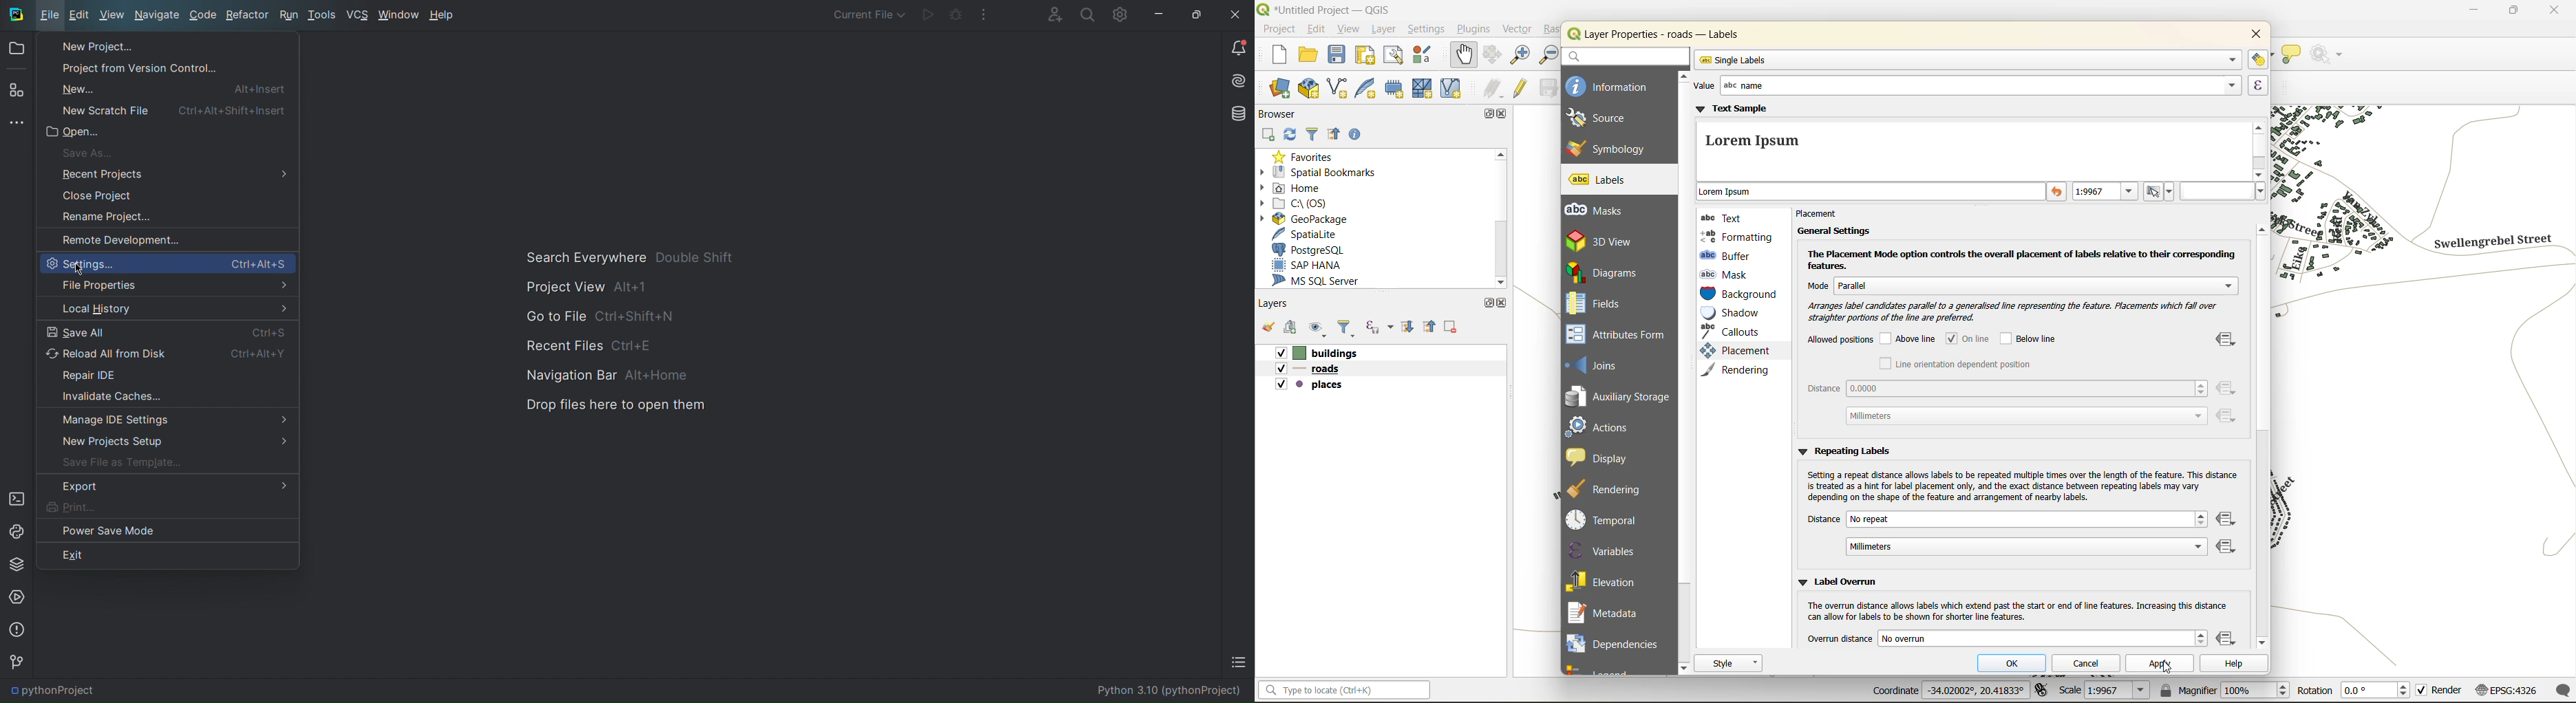  What do you see at coordinates (601, 376) in the screenshot?
I see `Navigation Bar` at bounding box center [601, 376].